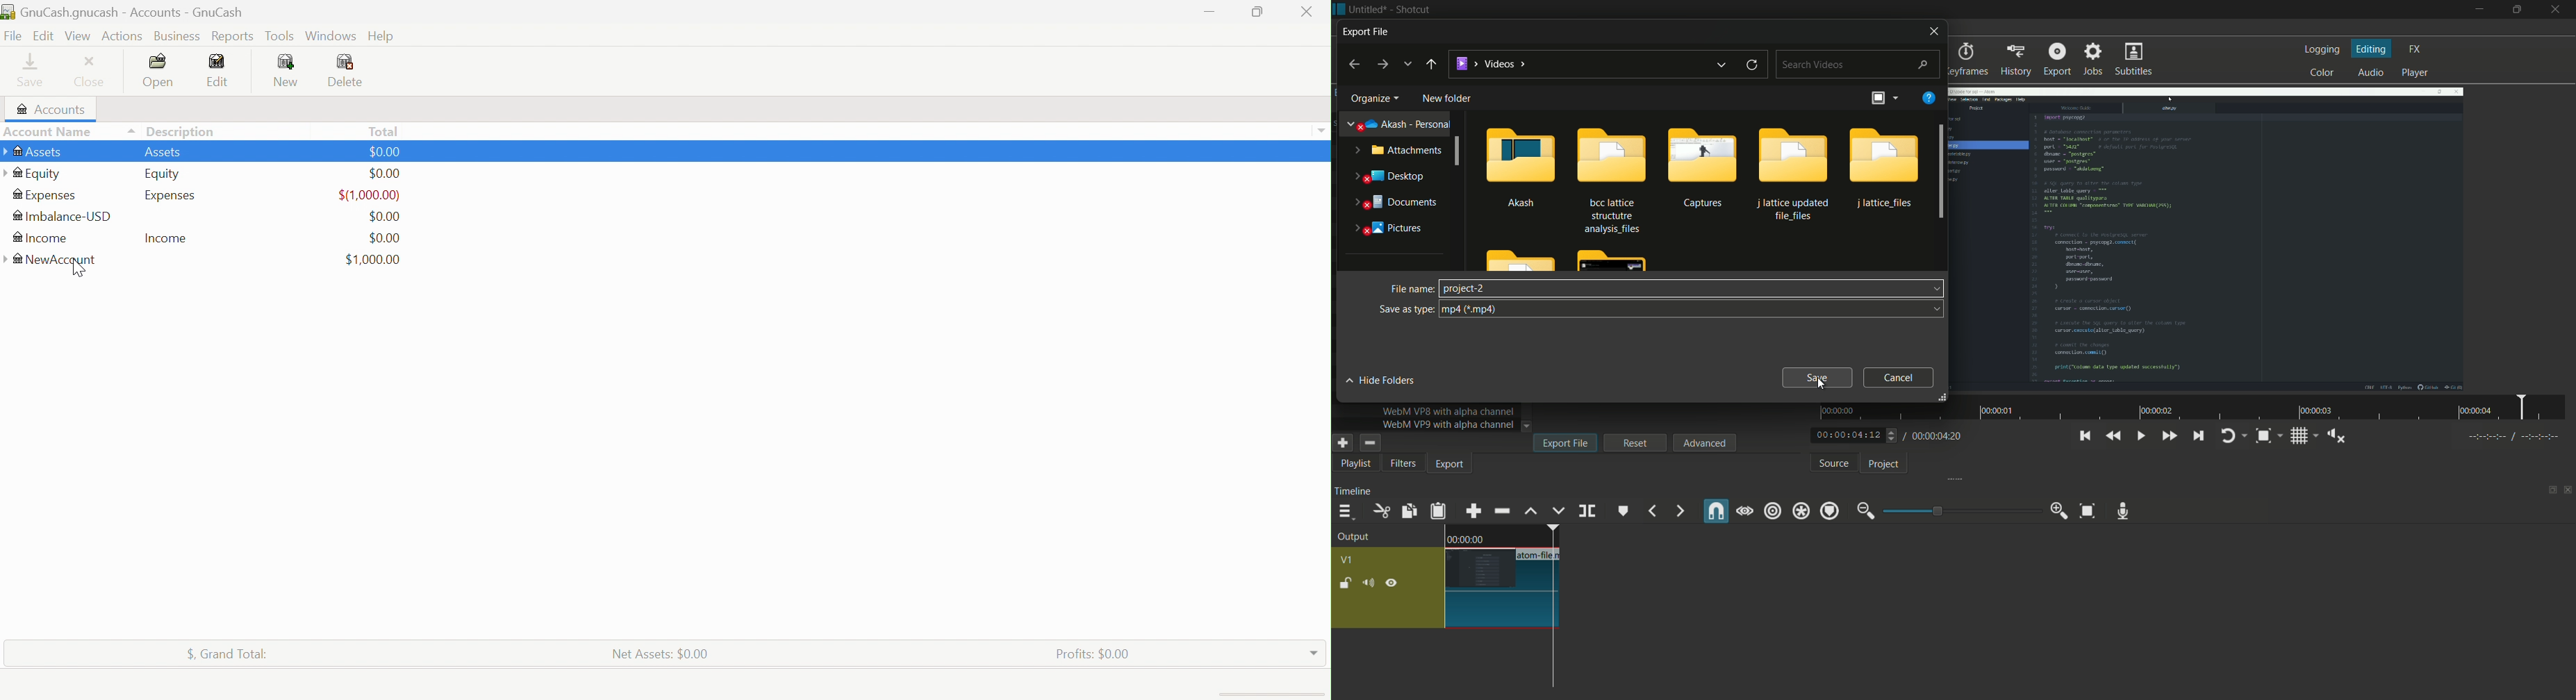  I want to click on paste, so click(1439, 513).